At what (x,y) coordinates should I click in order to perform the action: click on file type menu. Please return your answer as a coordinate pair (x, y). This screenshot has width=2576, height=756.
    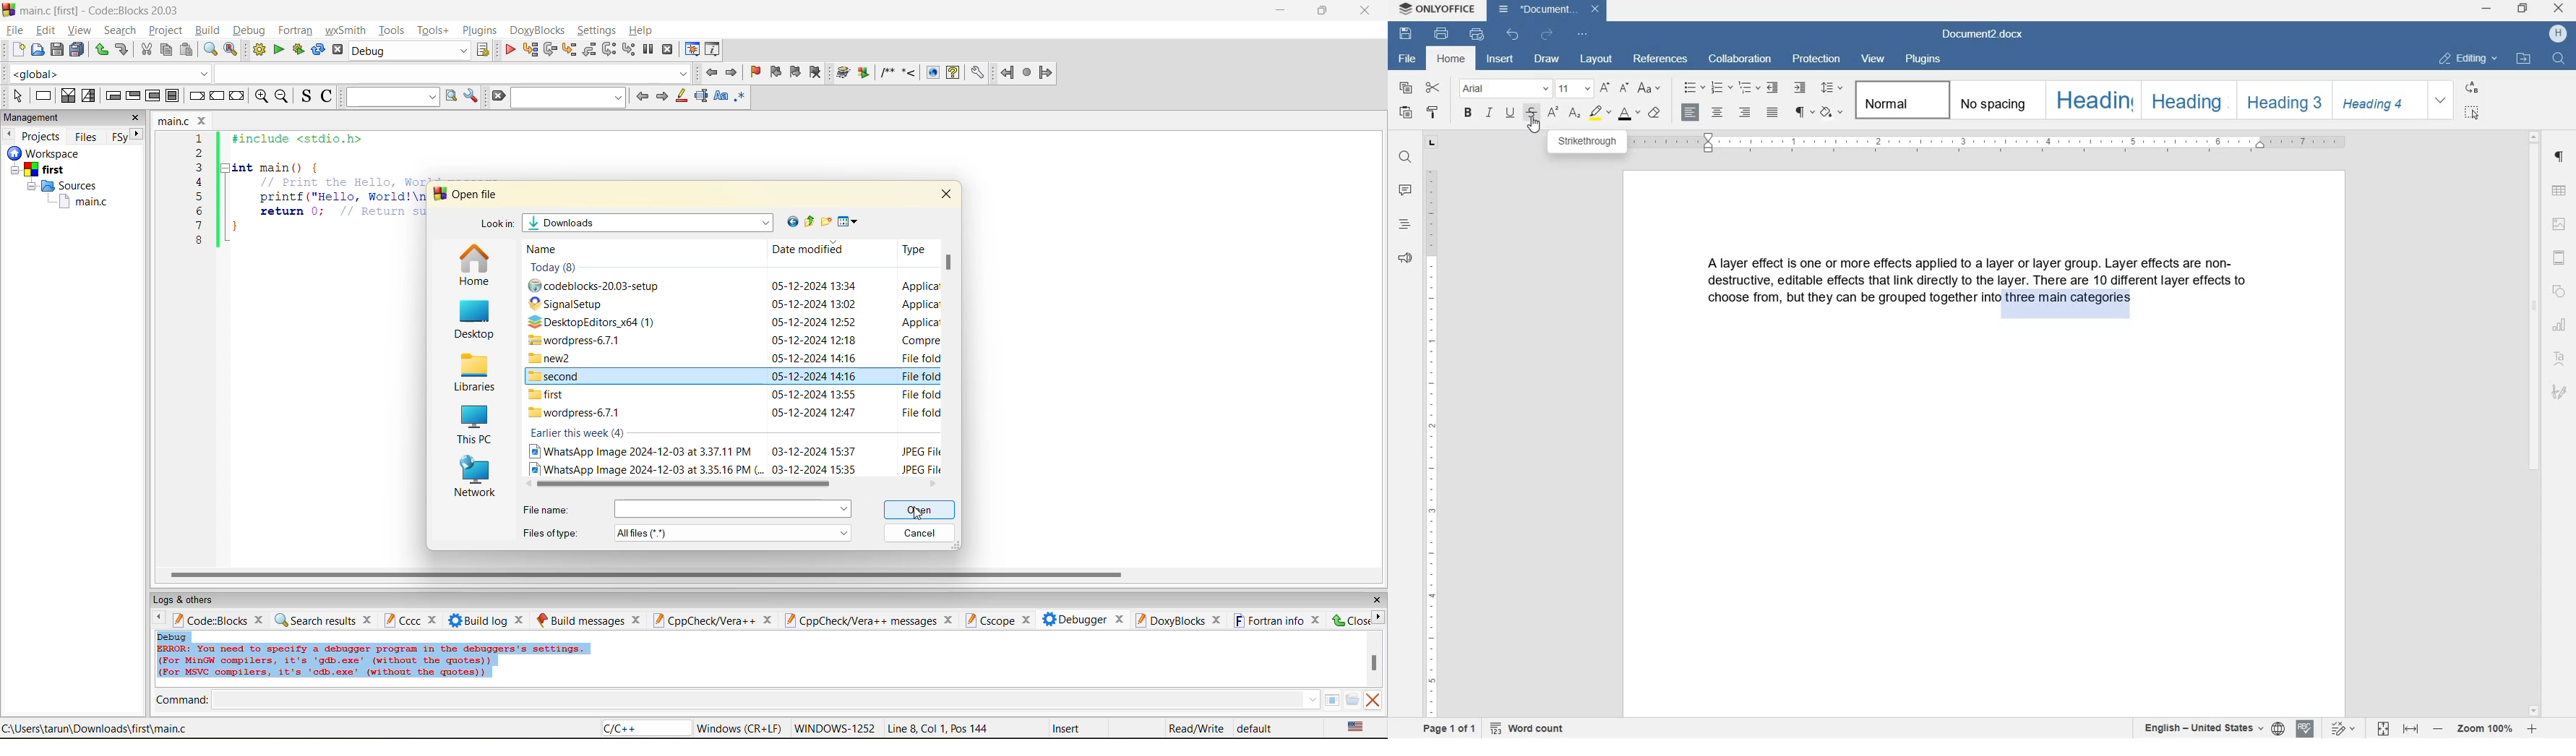
    Looking at the image, I should click on (734, 532).